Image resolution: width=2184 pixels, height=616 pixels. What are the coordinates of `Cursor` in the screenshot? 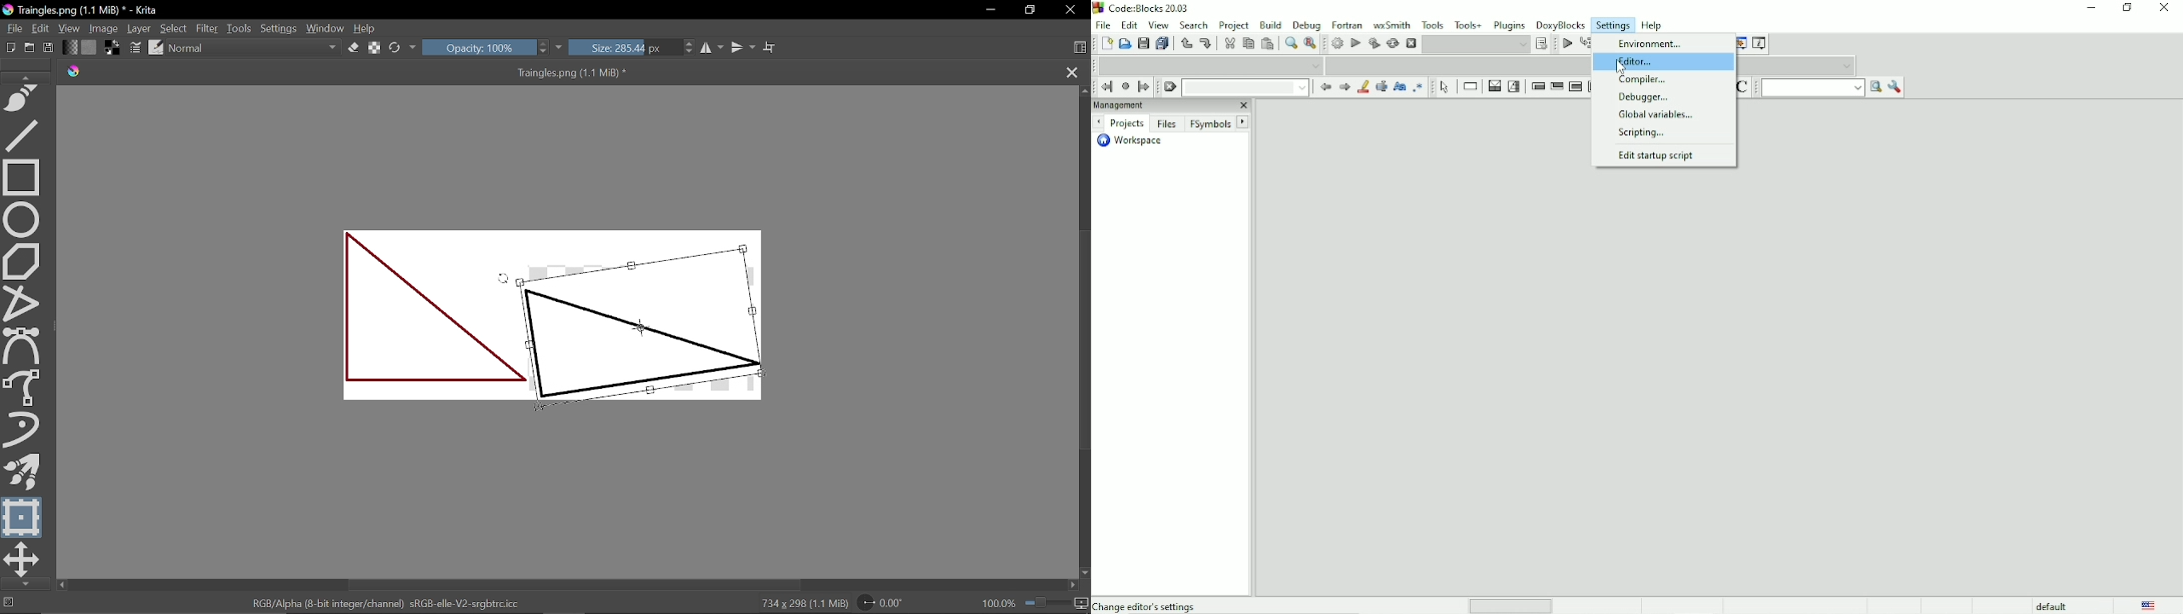 It's located at (505, 282).